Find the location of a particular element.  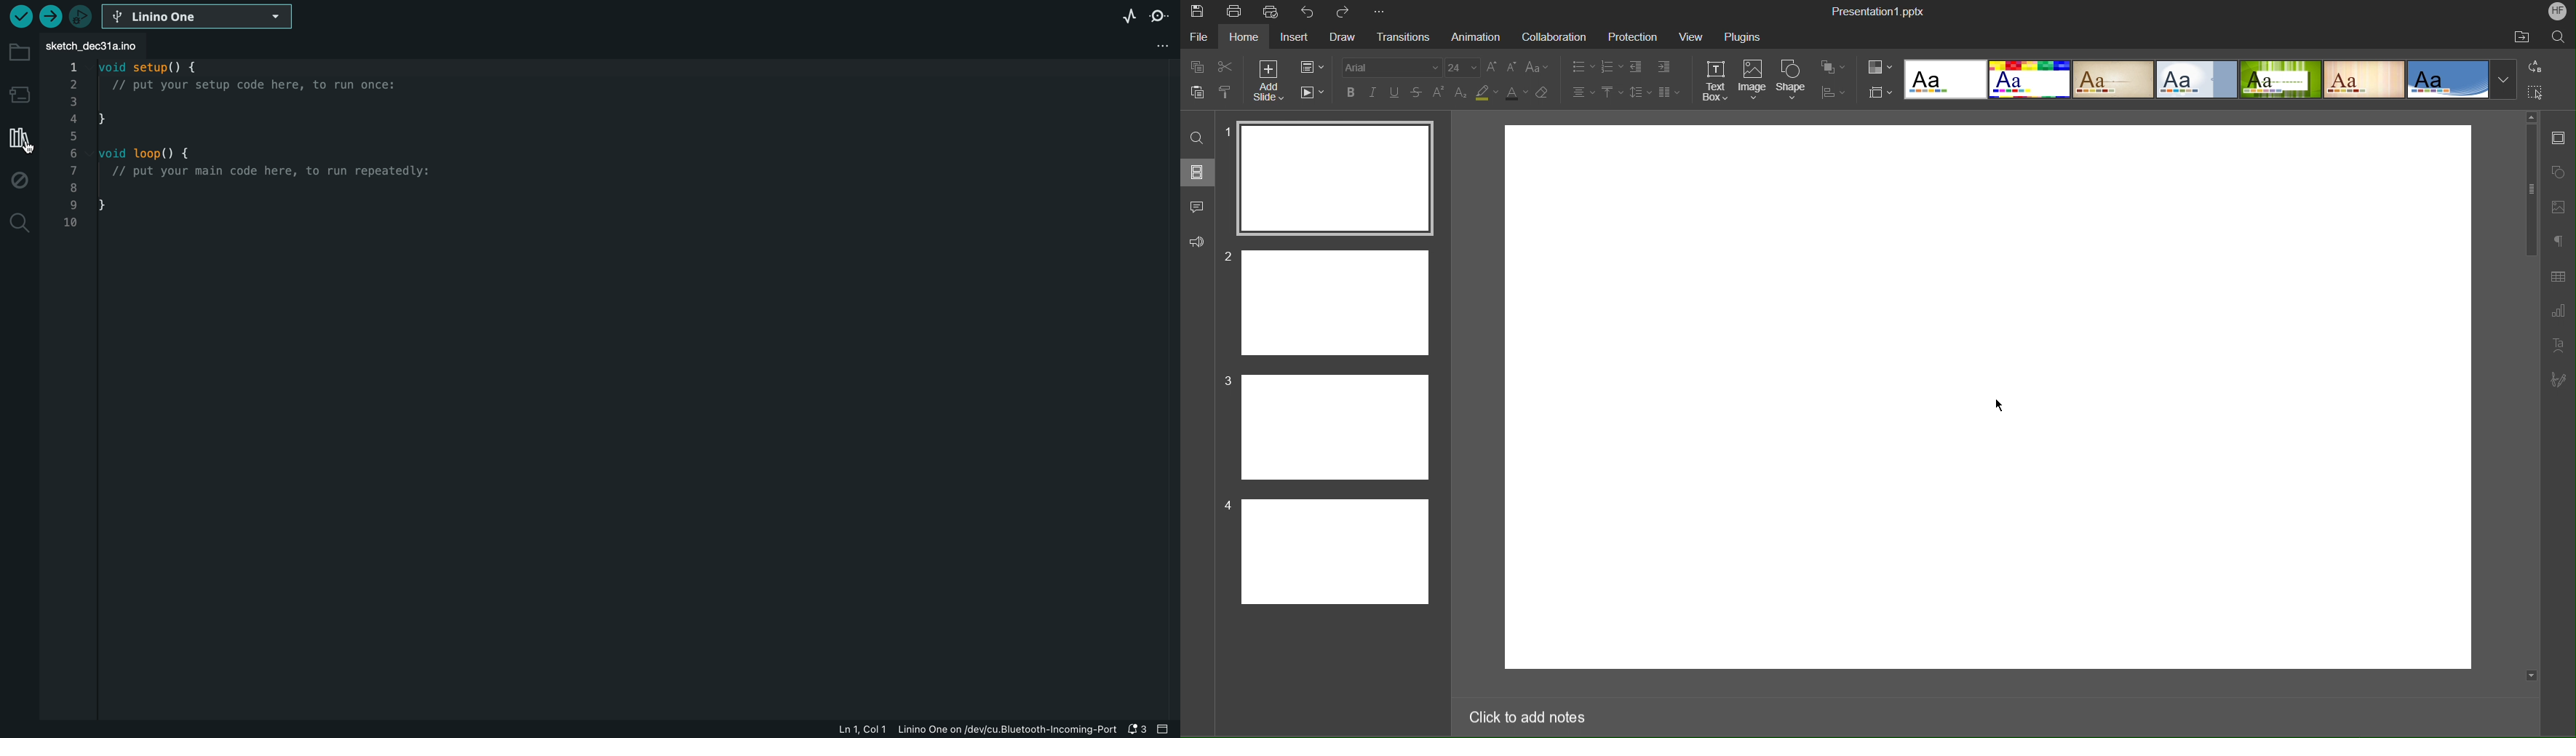

board selector is located at coordinates (195, 16).